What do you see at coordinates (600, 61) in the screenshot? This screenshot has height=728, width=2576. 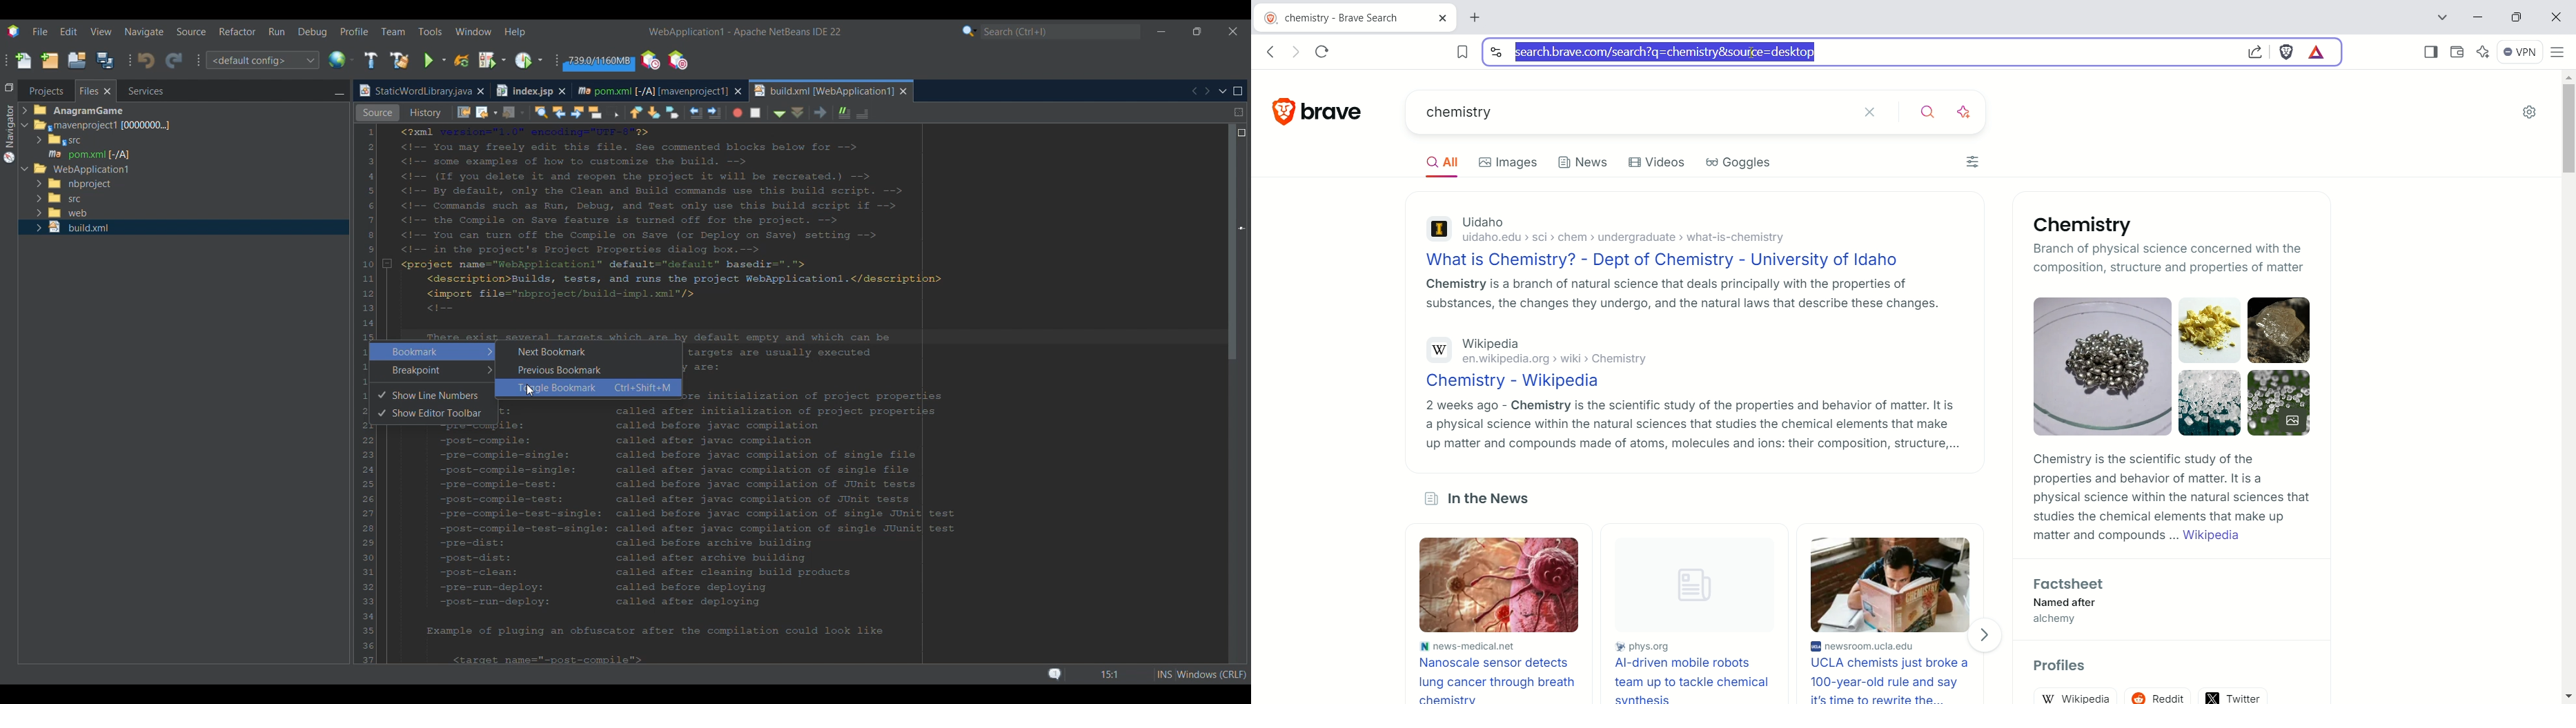 I see `Garbage collection changed` at bounding box center [600, 61].